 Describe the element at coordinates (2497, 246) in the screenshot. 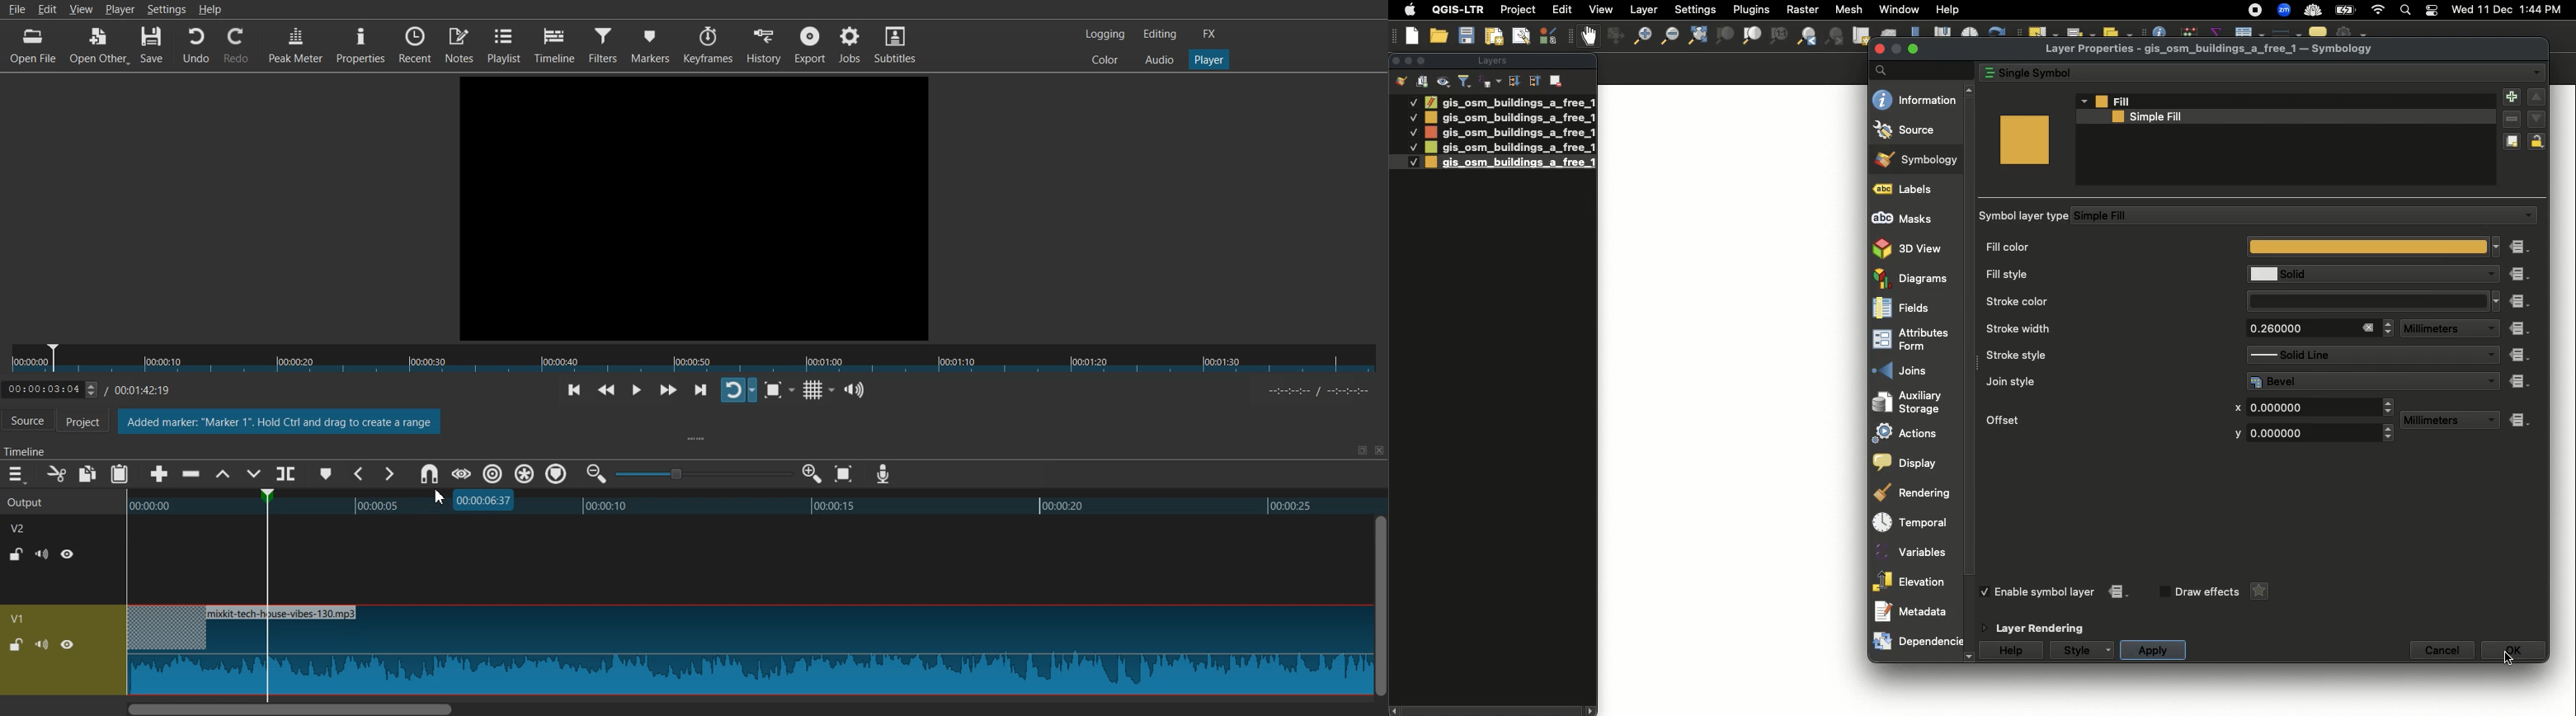

I see `Drop down` at that location.